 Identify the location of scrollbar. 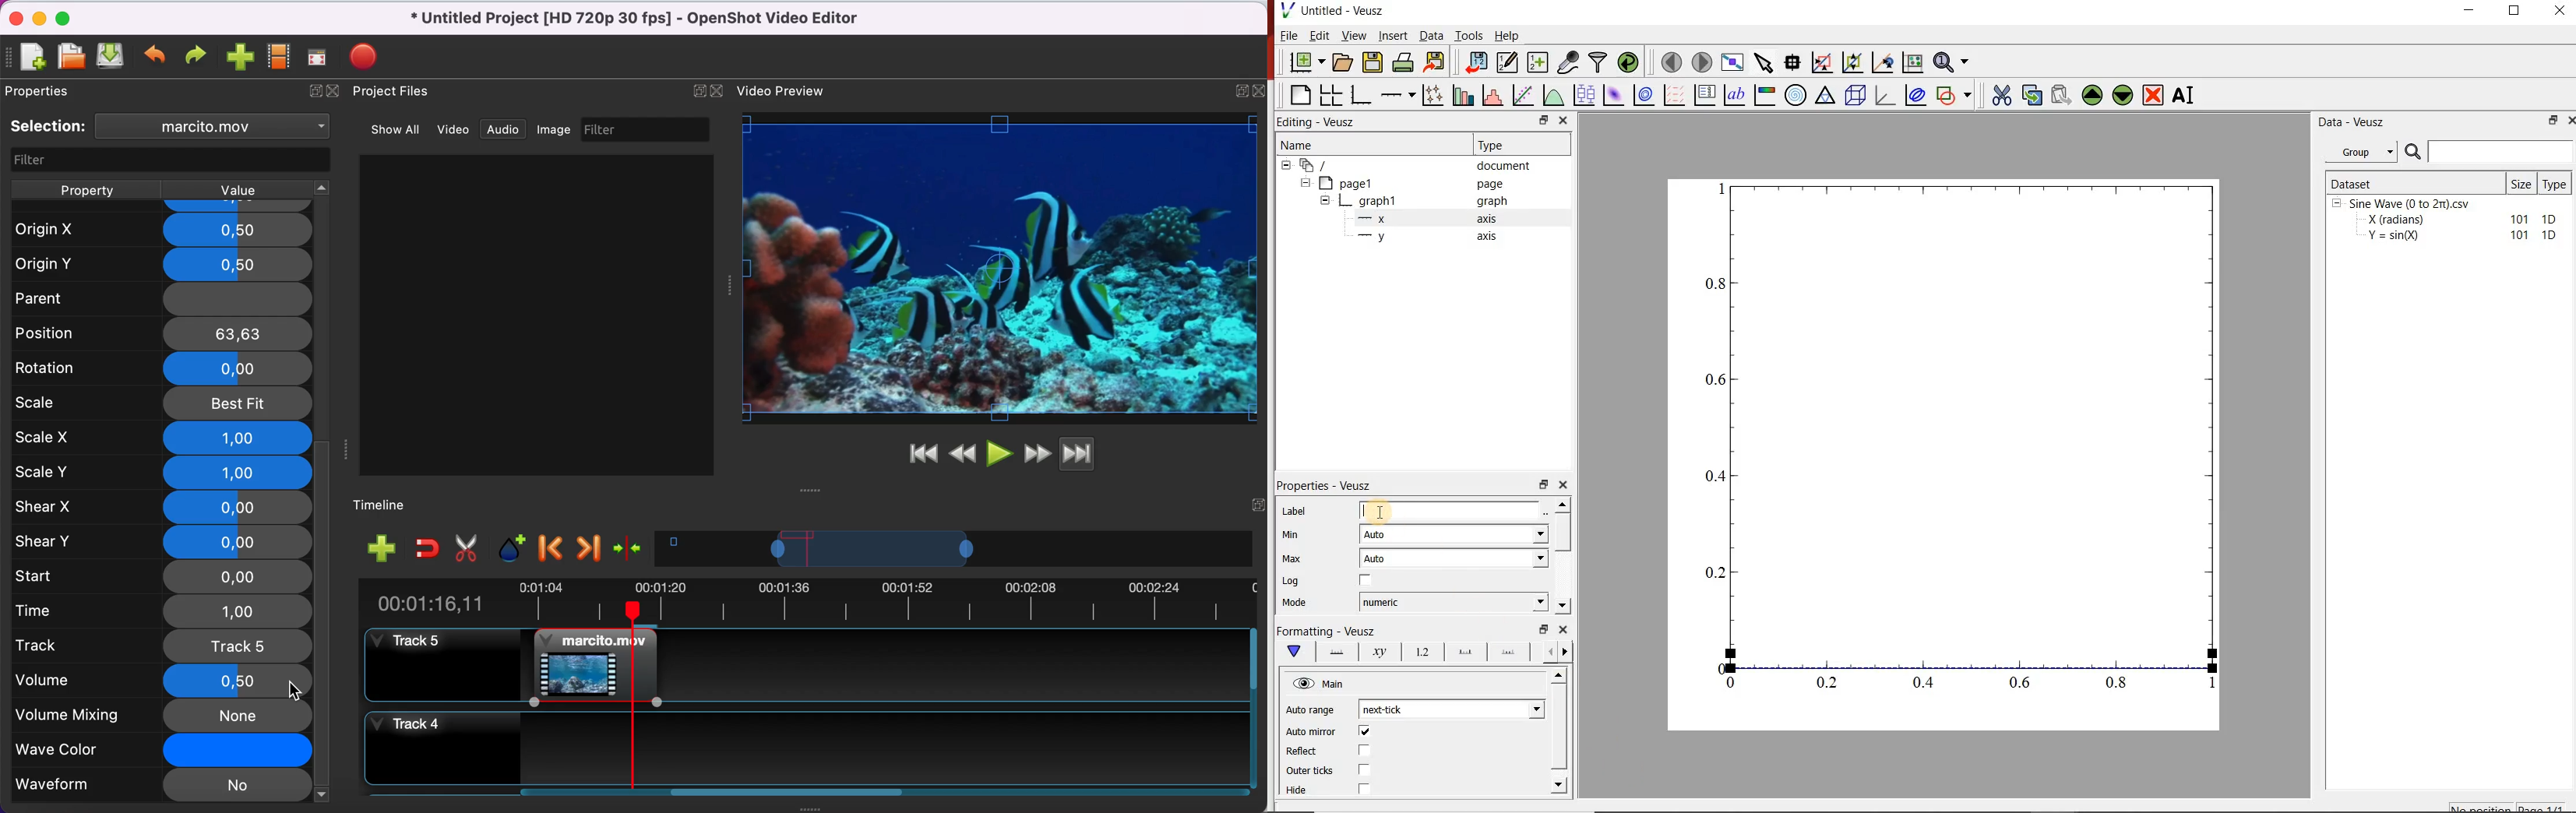
(1564, 533).